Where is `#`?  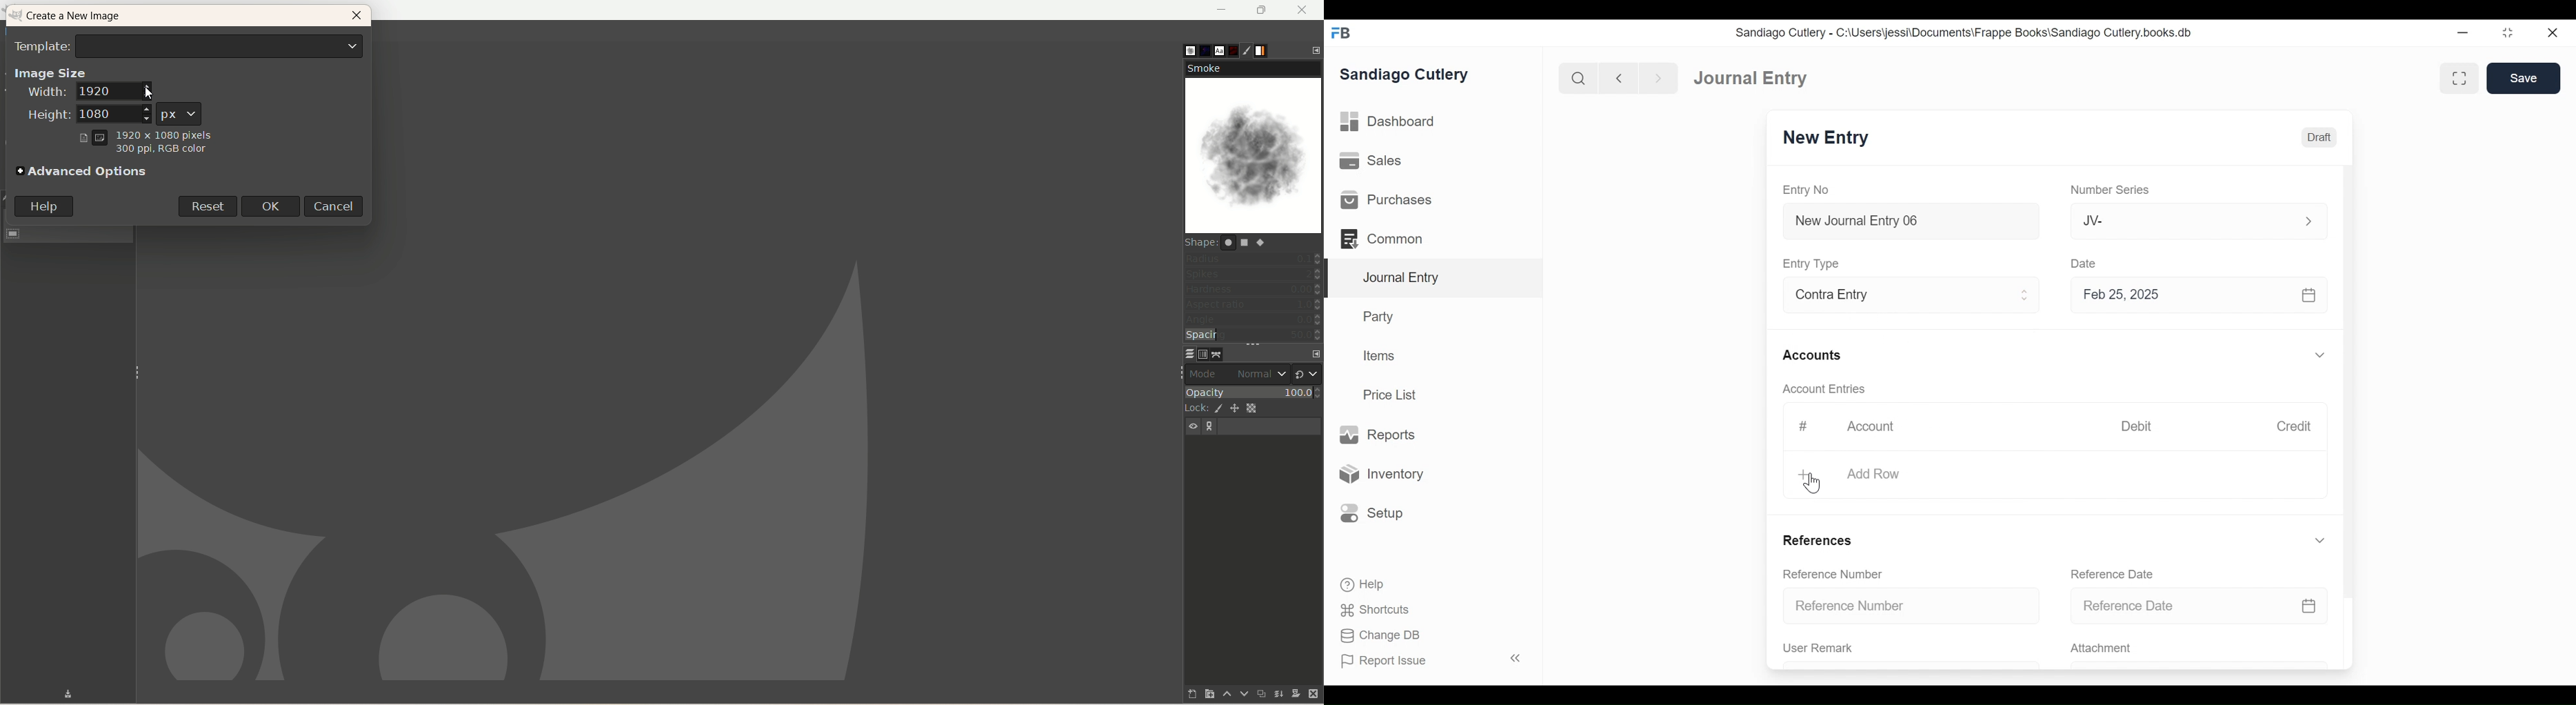 # is located at coordinates (1803, 426).